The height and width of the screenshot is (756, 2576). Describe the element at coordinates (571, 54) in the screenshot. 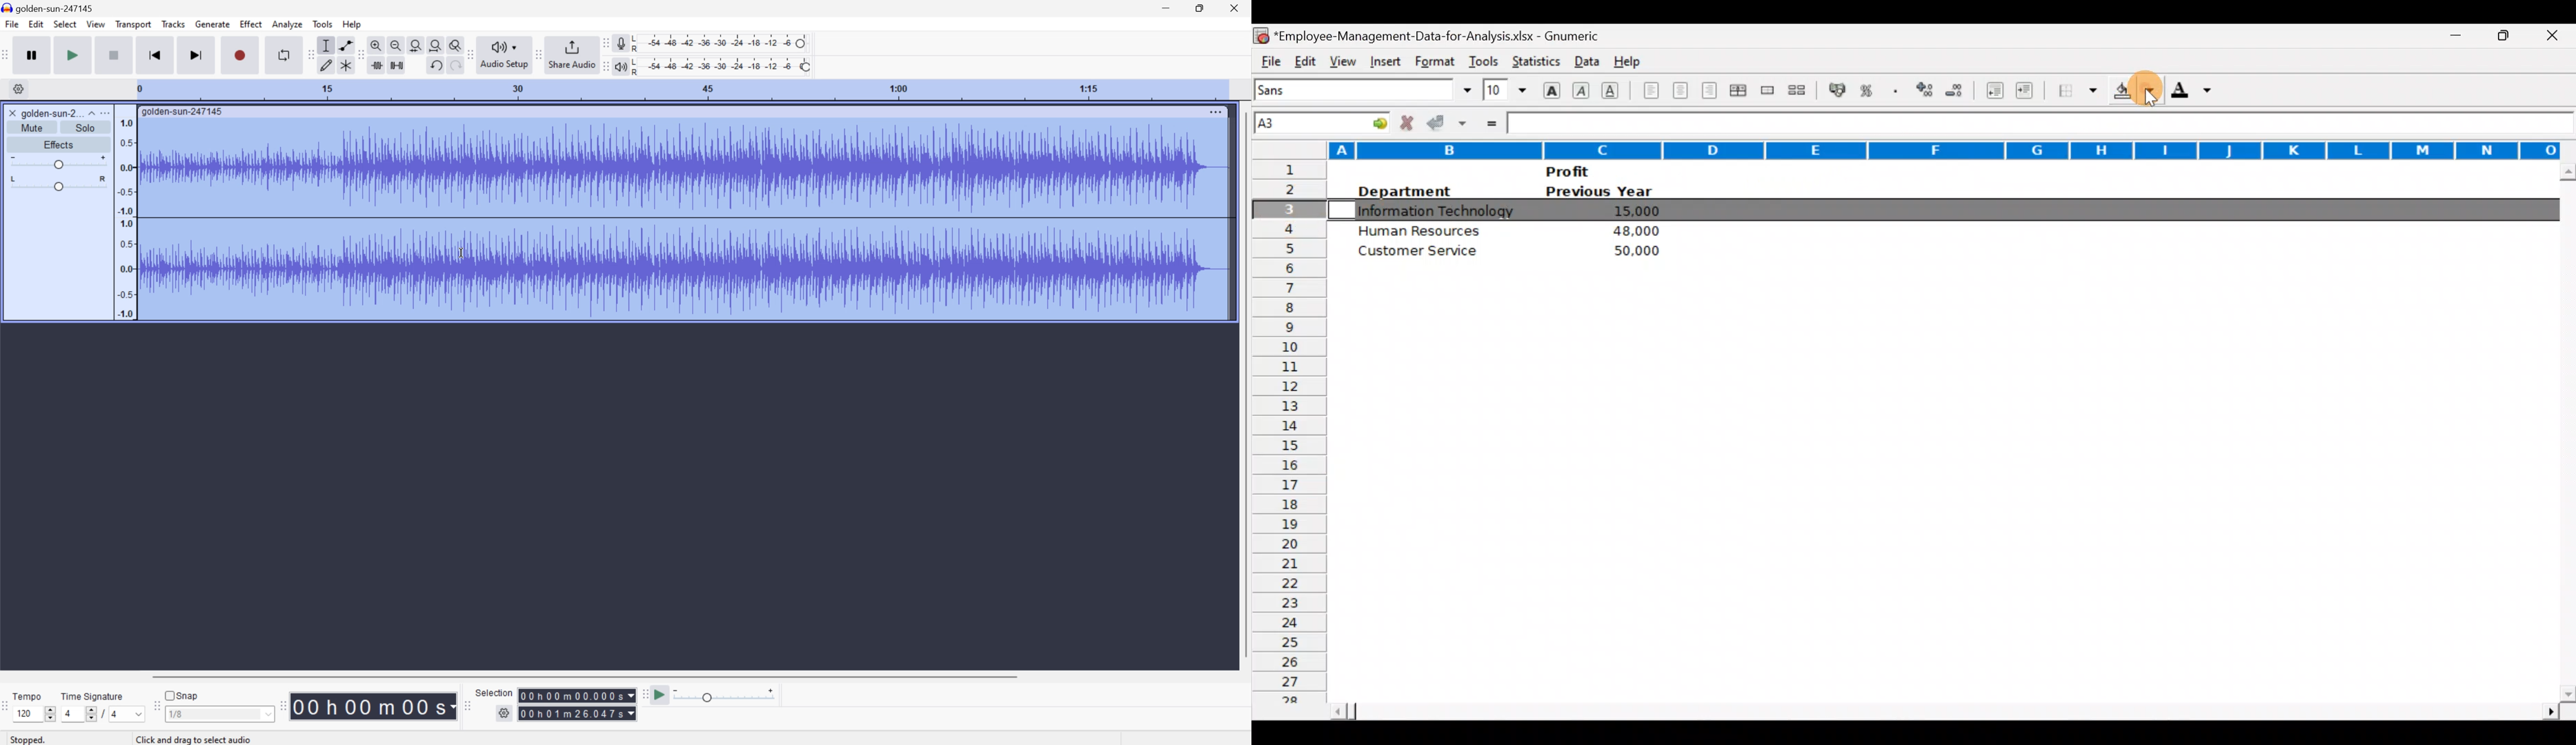

I see `Share Audio` at that location.